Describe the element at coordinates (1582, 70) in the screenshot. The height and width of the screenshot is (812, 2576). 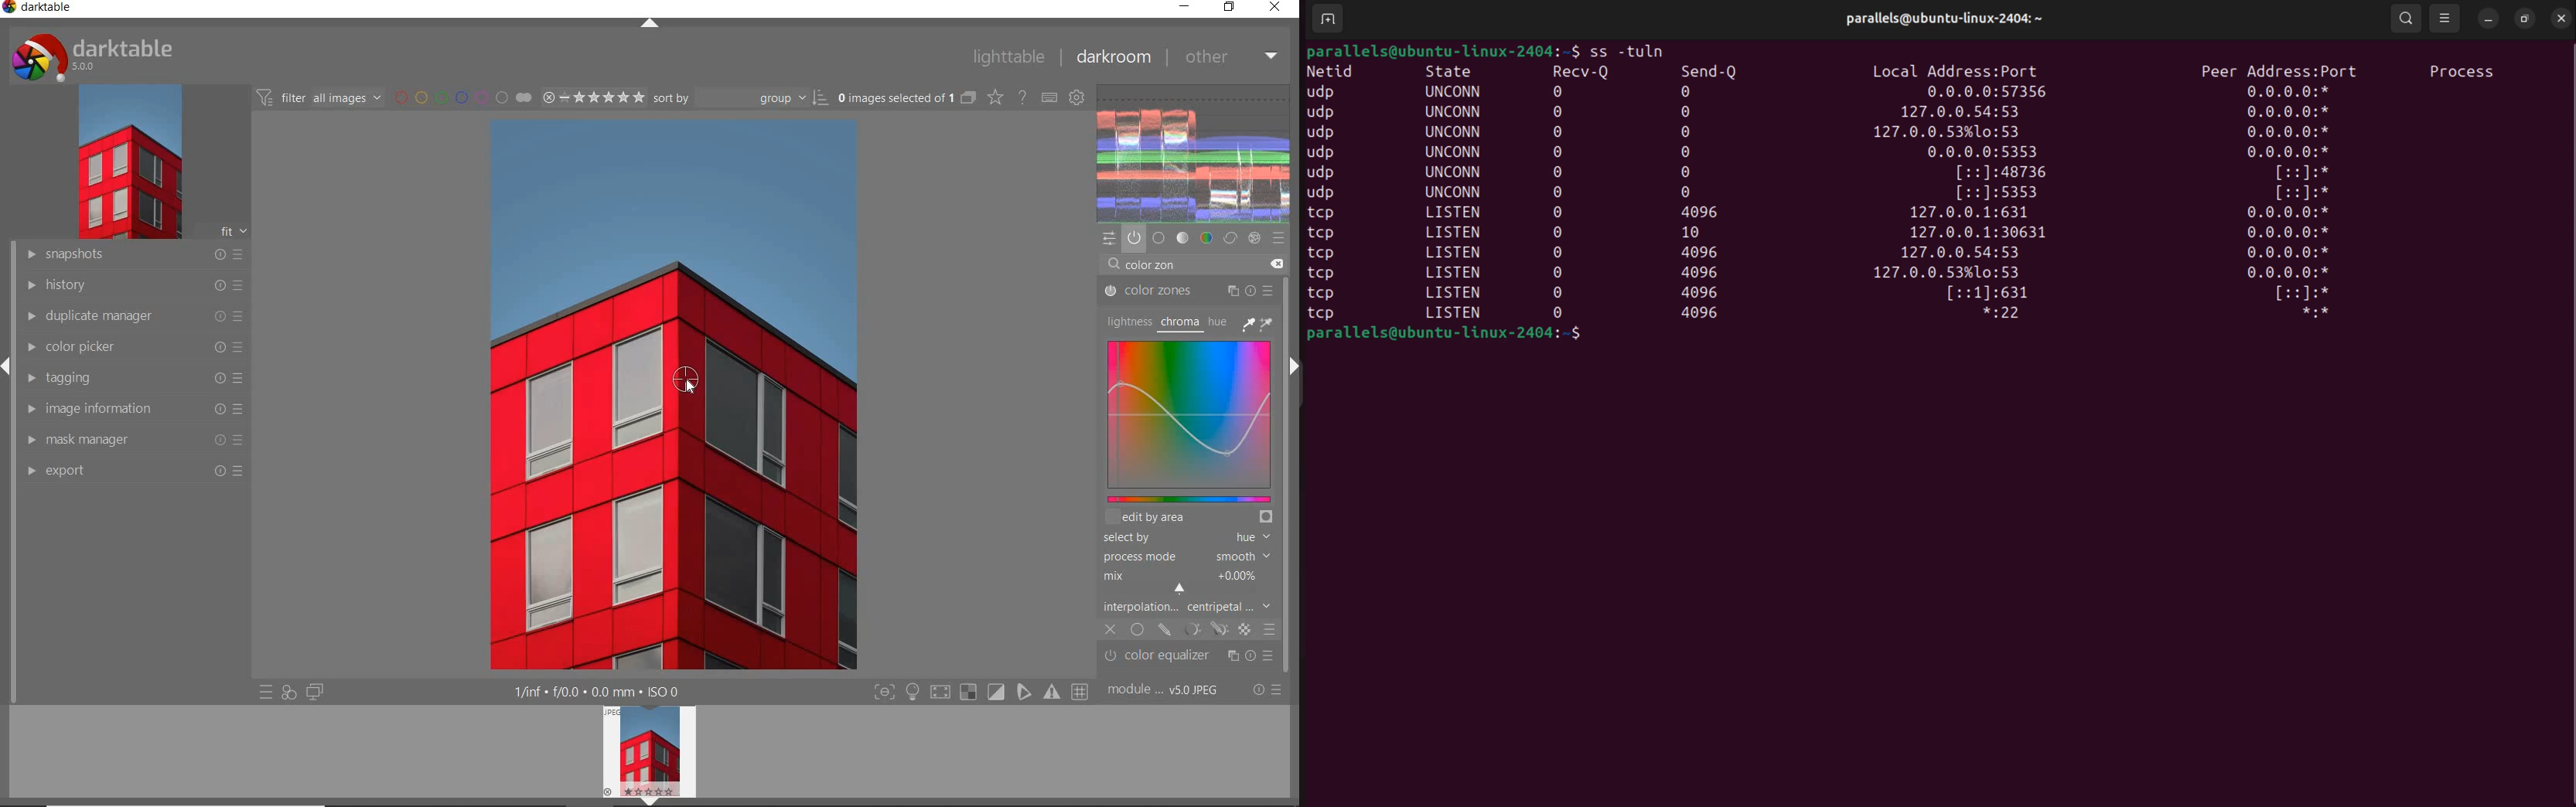
I see `rec v q` at that location.